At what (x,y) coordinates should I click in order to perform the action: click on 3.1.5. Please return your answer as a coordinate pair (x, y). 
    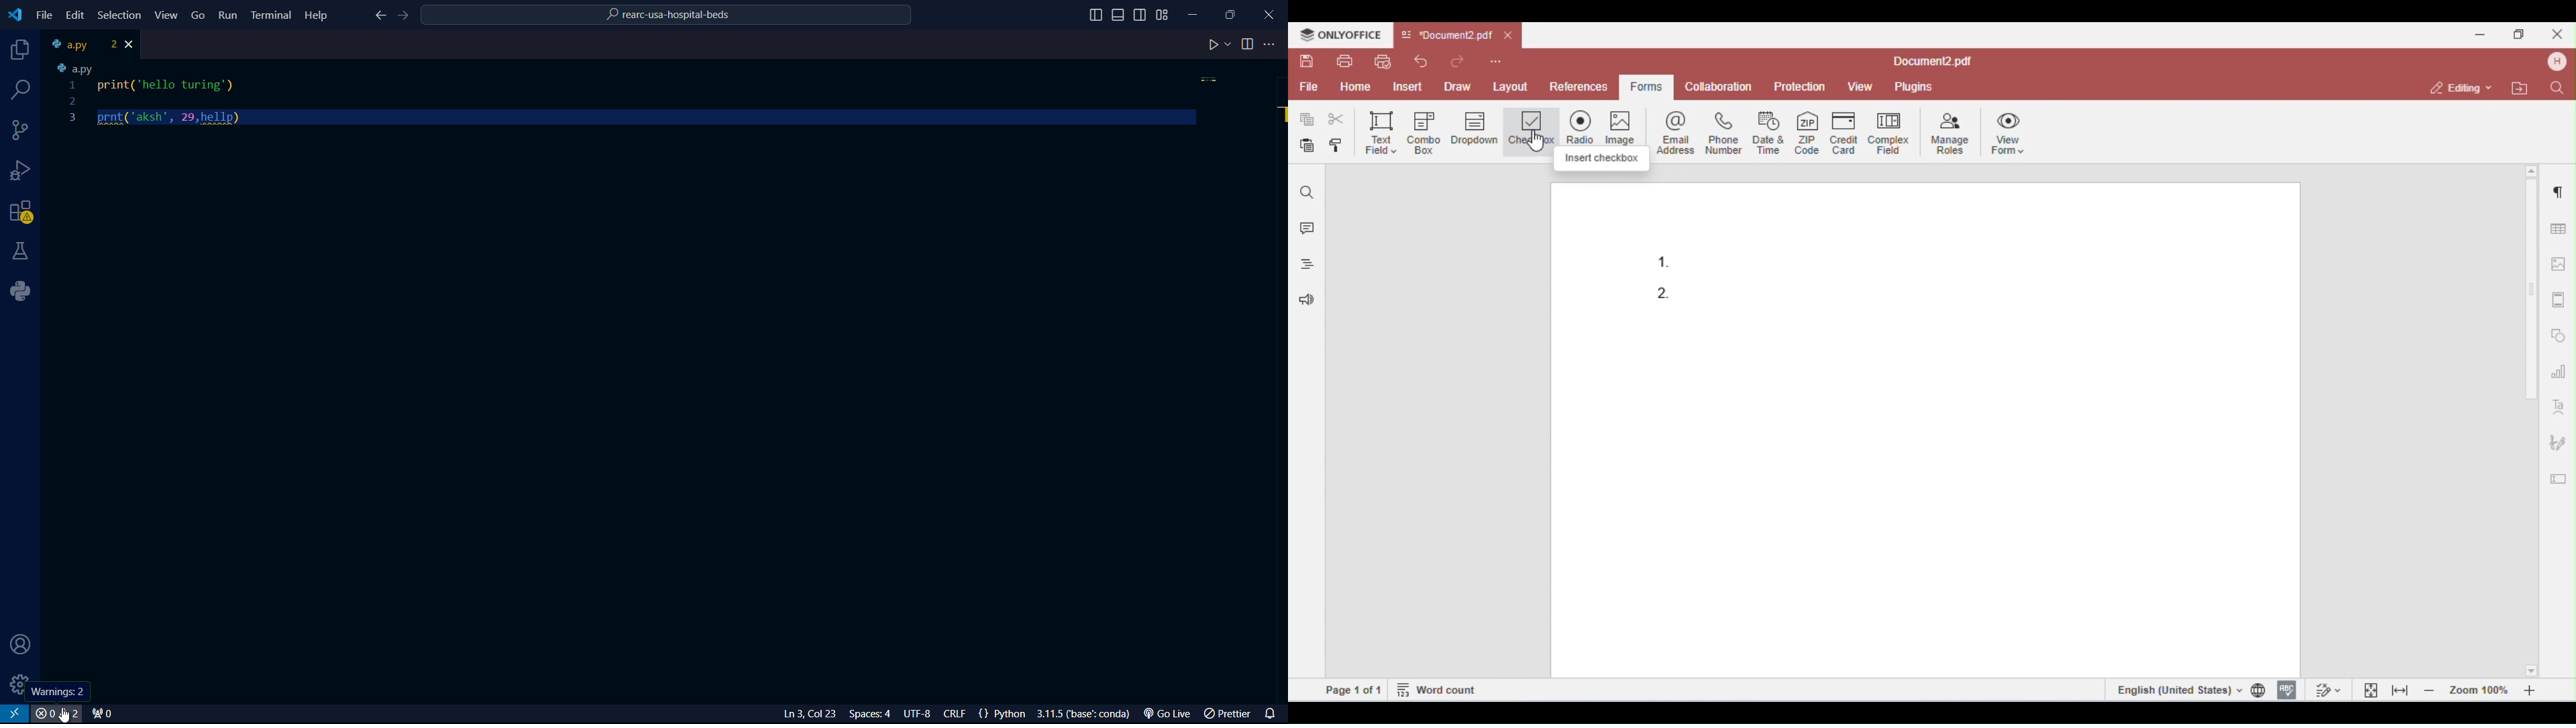
    Looking at the image, I should click on (1087, 714).